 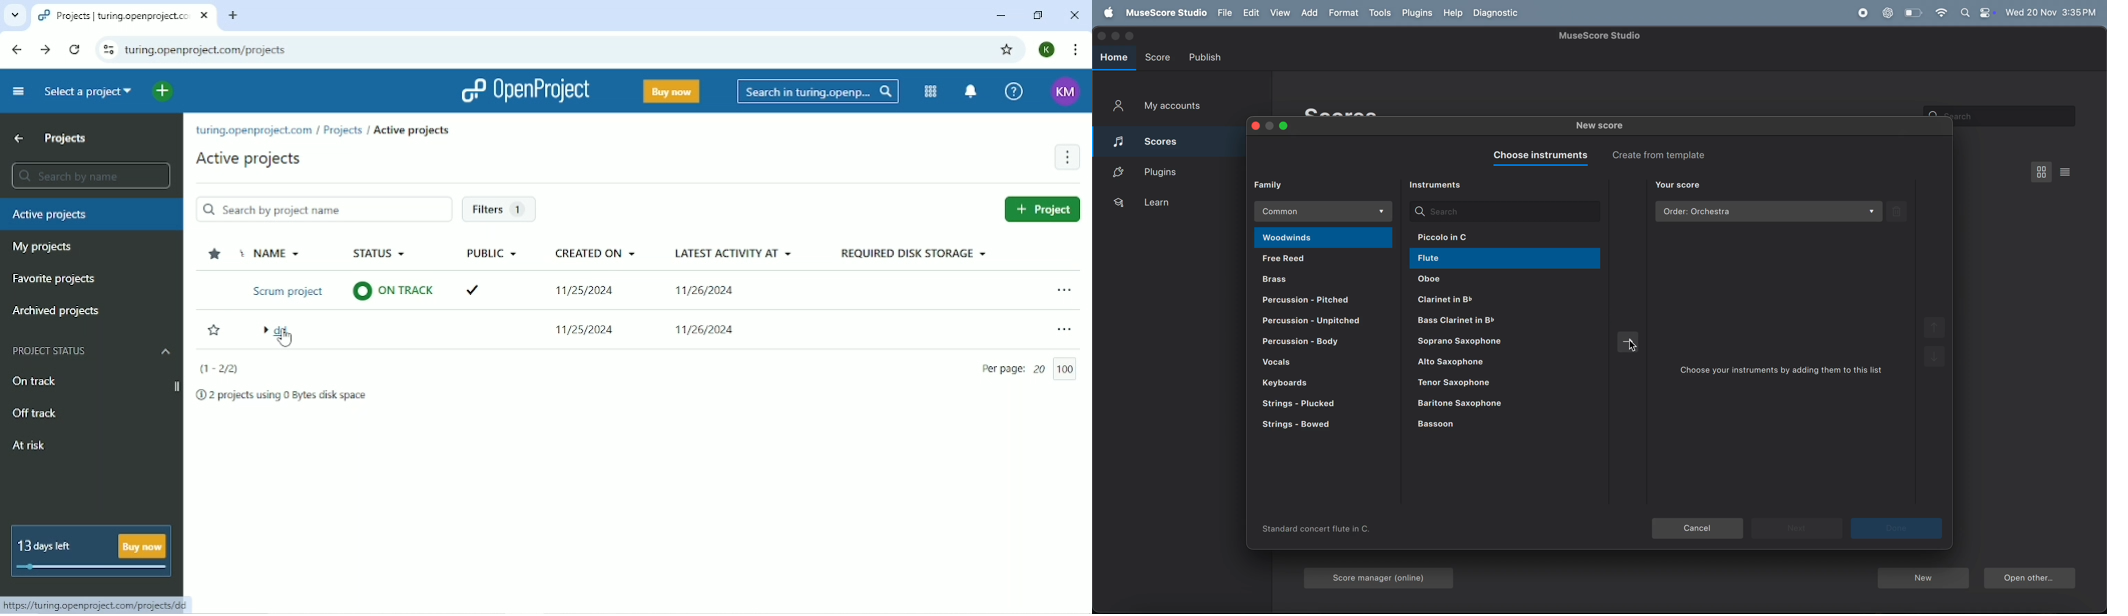 What do you see at coordinates (1207, 57) in the screenshot?
I see `publish` at bounding box center [1207, 57].